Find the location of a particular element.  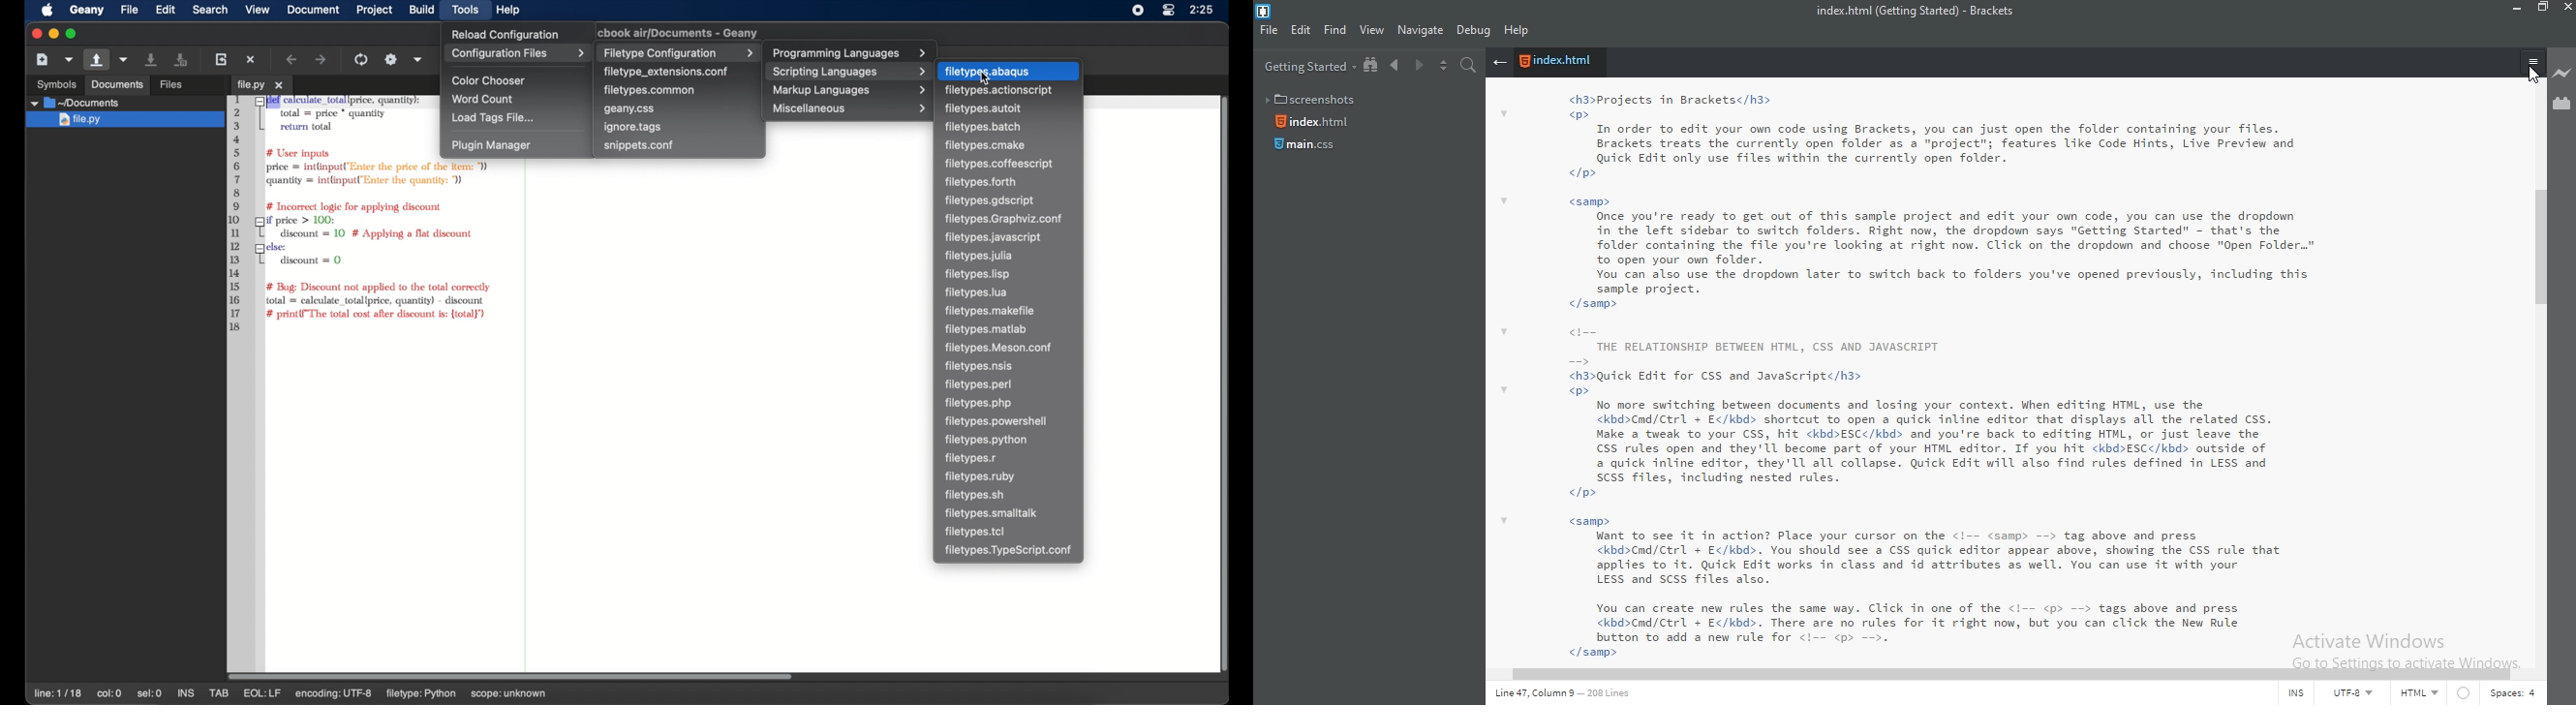

extension manager is located at coordinates (2561, 105).